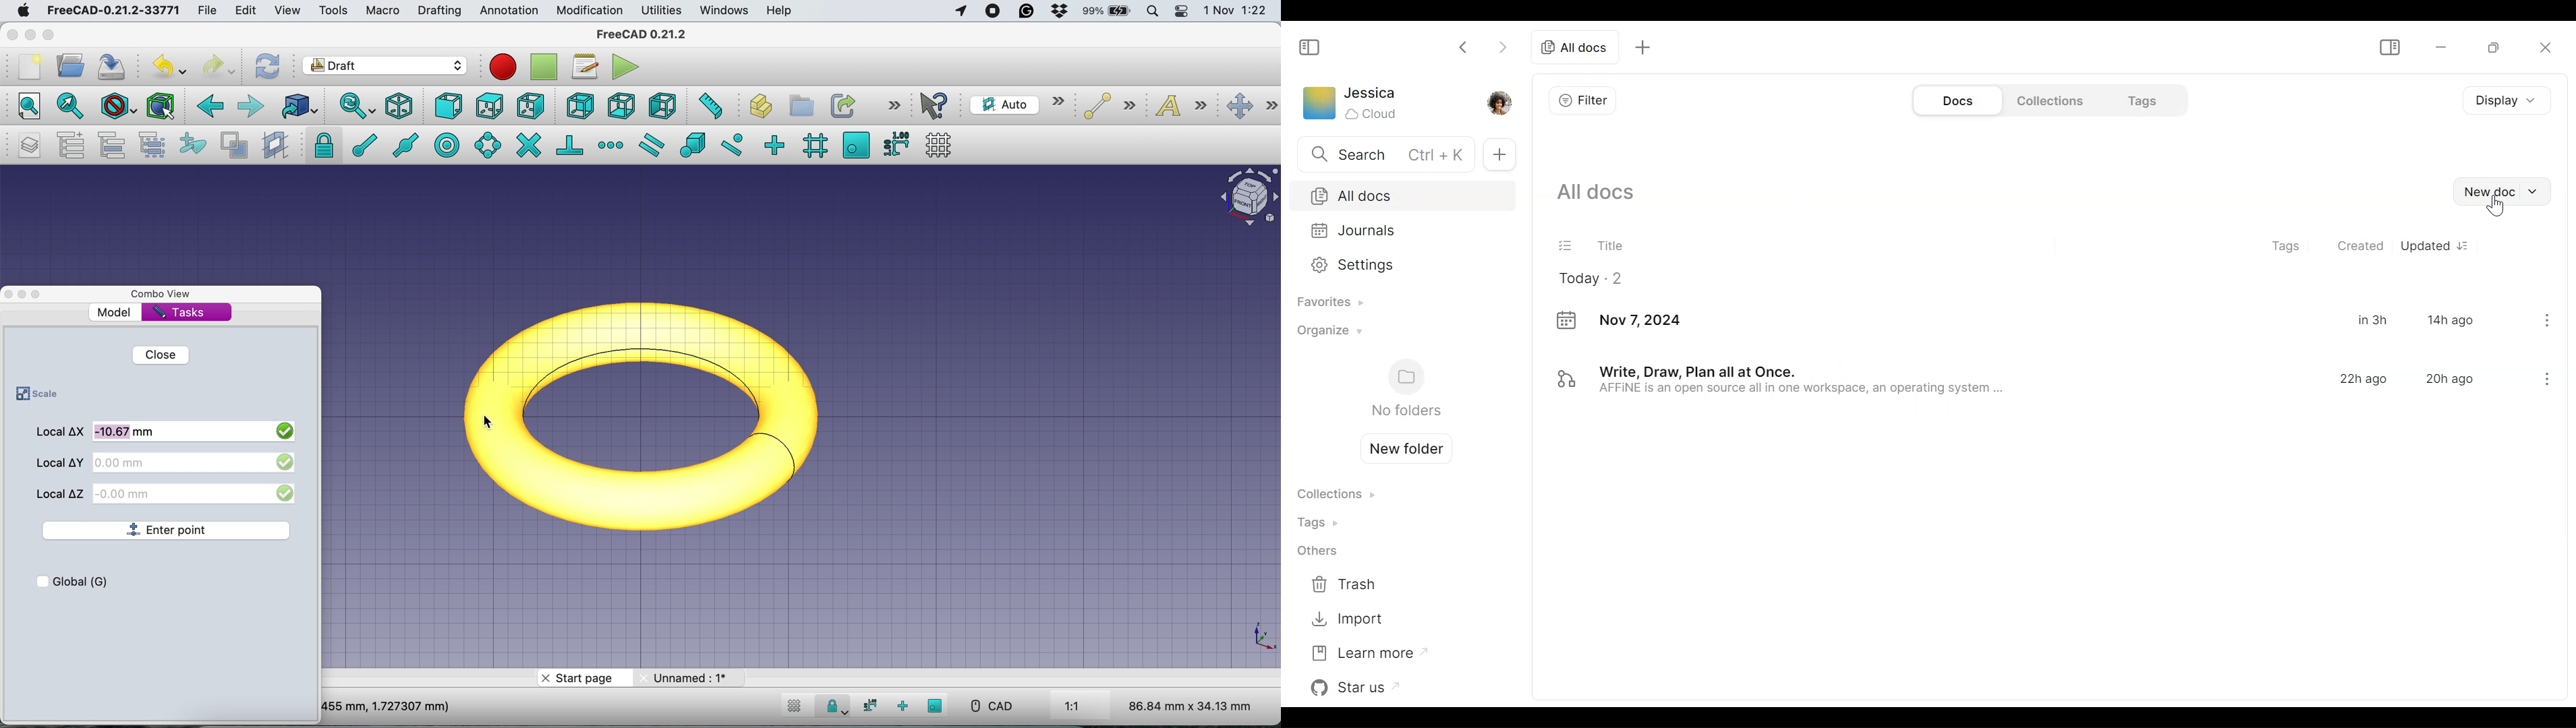 This screenshot has width=2576, height=728. Describe the element at coordinates (11, 34) in the screenshot. I see `close` at that location.